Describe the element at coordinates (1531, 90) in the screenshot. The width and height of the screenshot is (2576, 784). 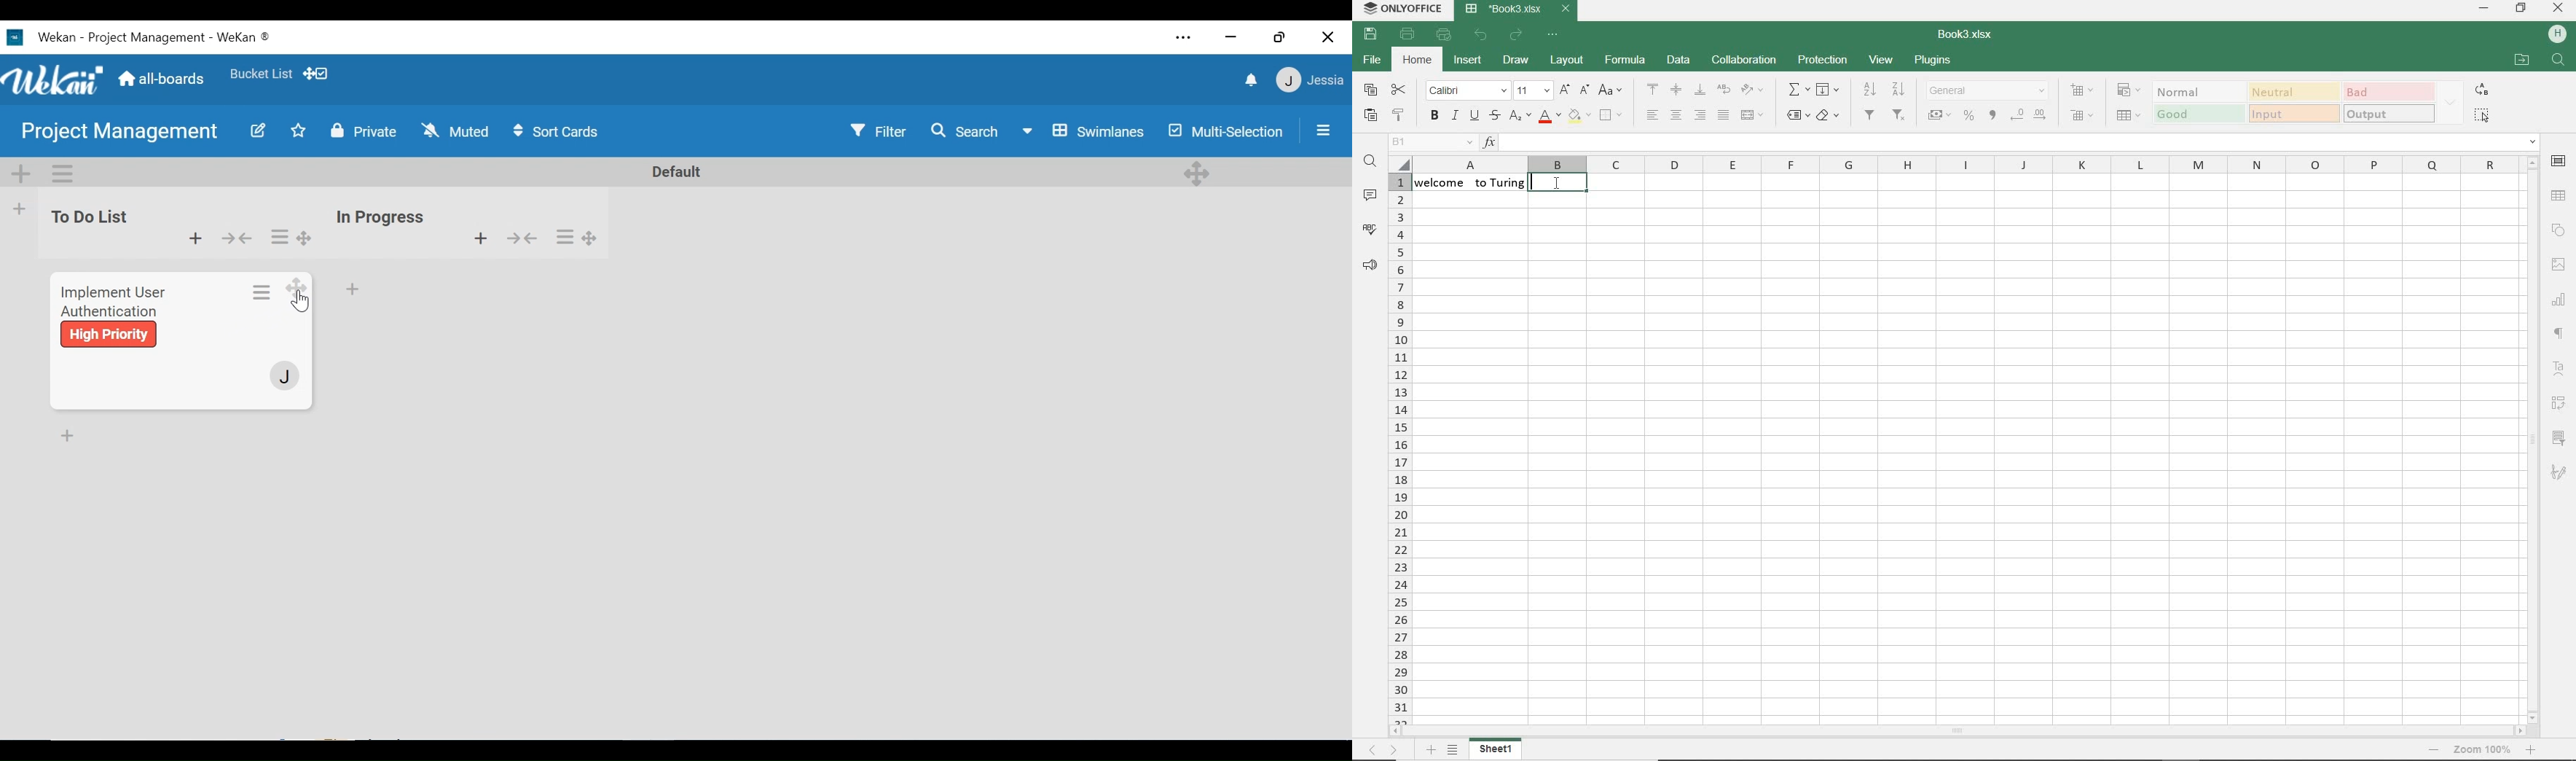
I see `font size` at that location.